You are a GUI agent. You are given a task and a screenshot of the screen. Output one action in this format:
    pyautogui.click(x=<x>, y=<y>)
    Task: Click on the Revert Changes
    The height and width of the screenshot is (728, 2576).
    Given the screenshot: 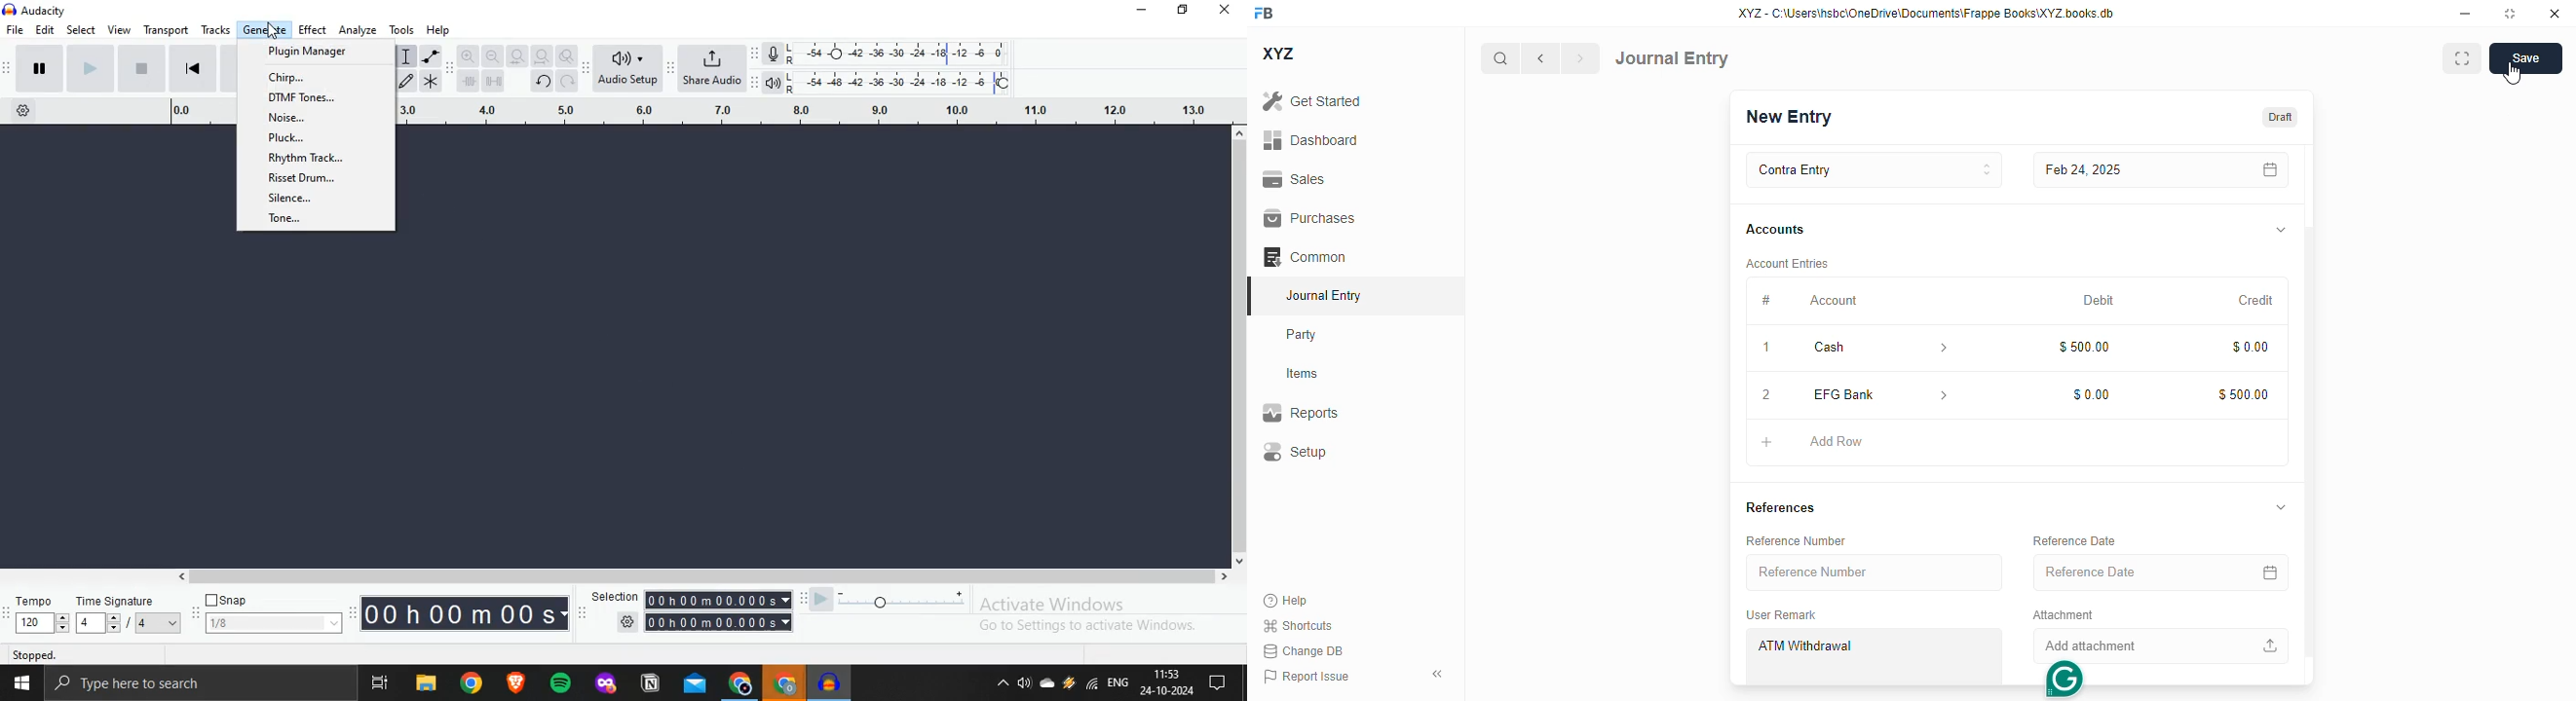 What is the action you would take?
    pyautogui.click(x=542, y=81)
    